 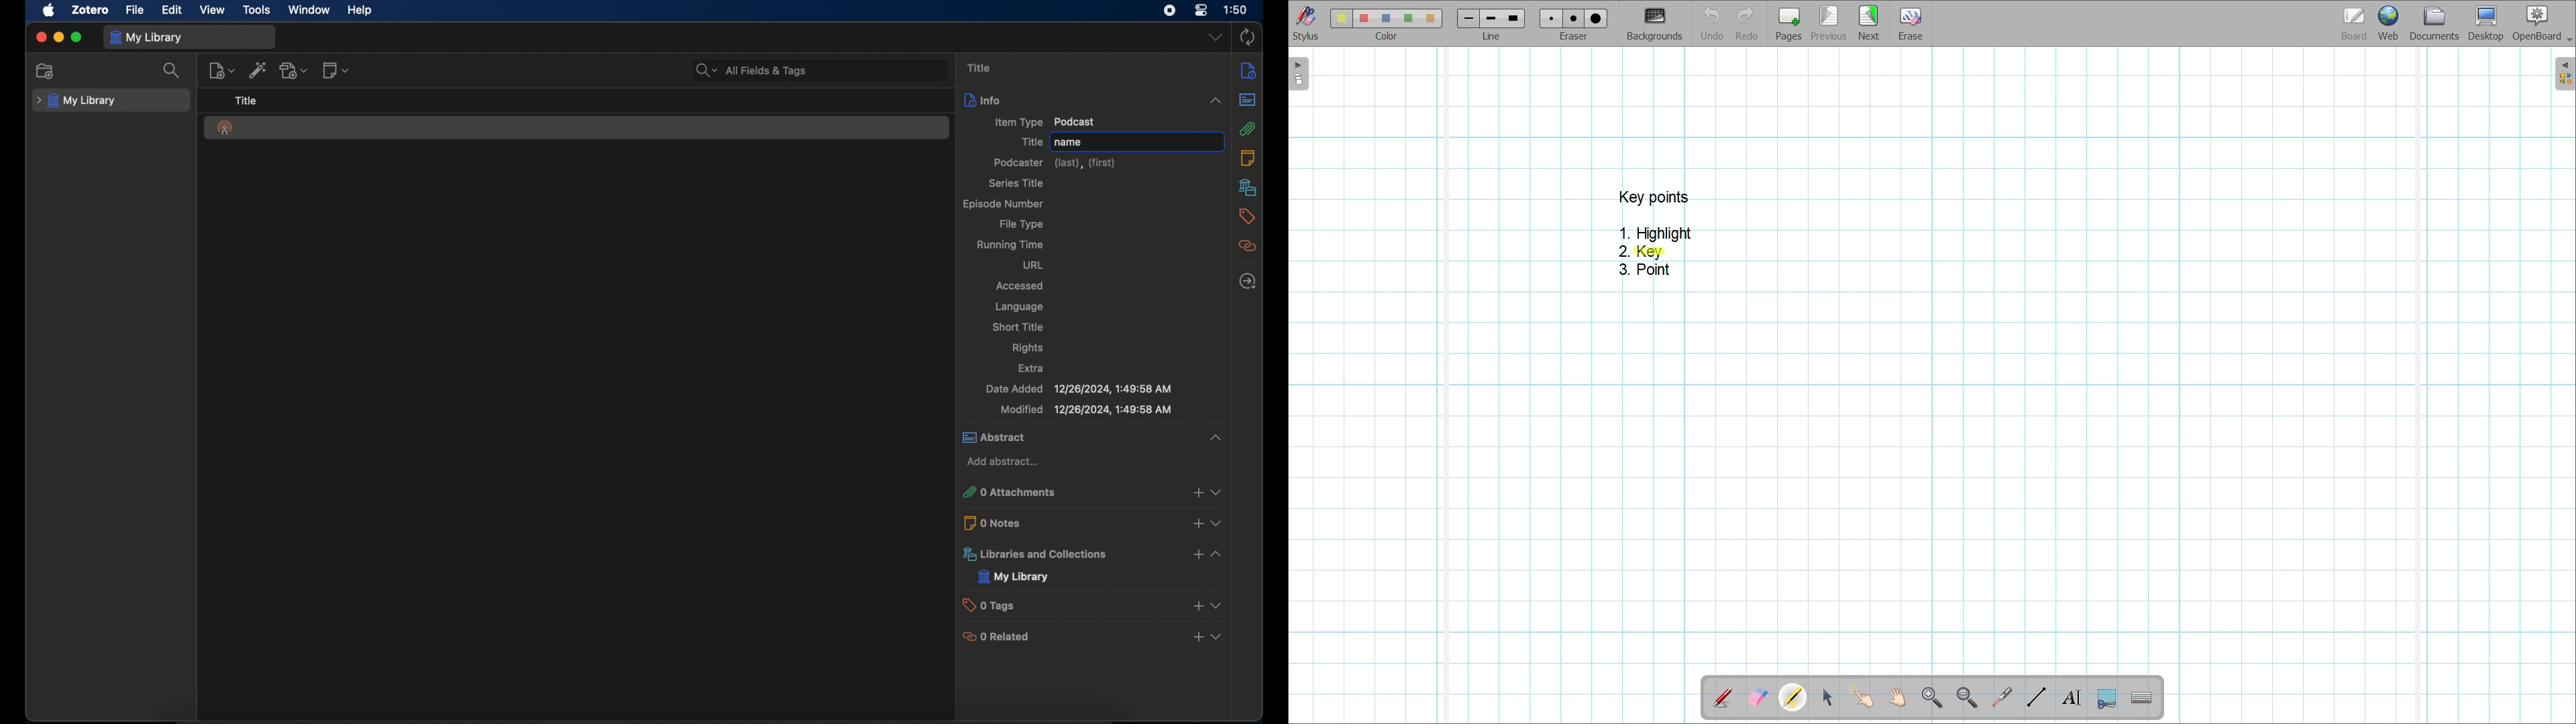 I want to click on zotero, so click(x=89, y=10).